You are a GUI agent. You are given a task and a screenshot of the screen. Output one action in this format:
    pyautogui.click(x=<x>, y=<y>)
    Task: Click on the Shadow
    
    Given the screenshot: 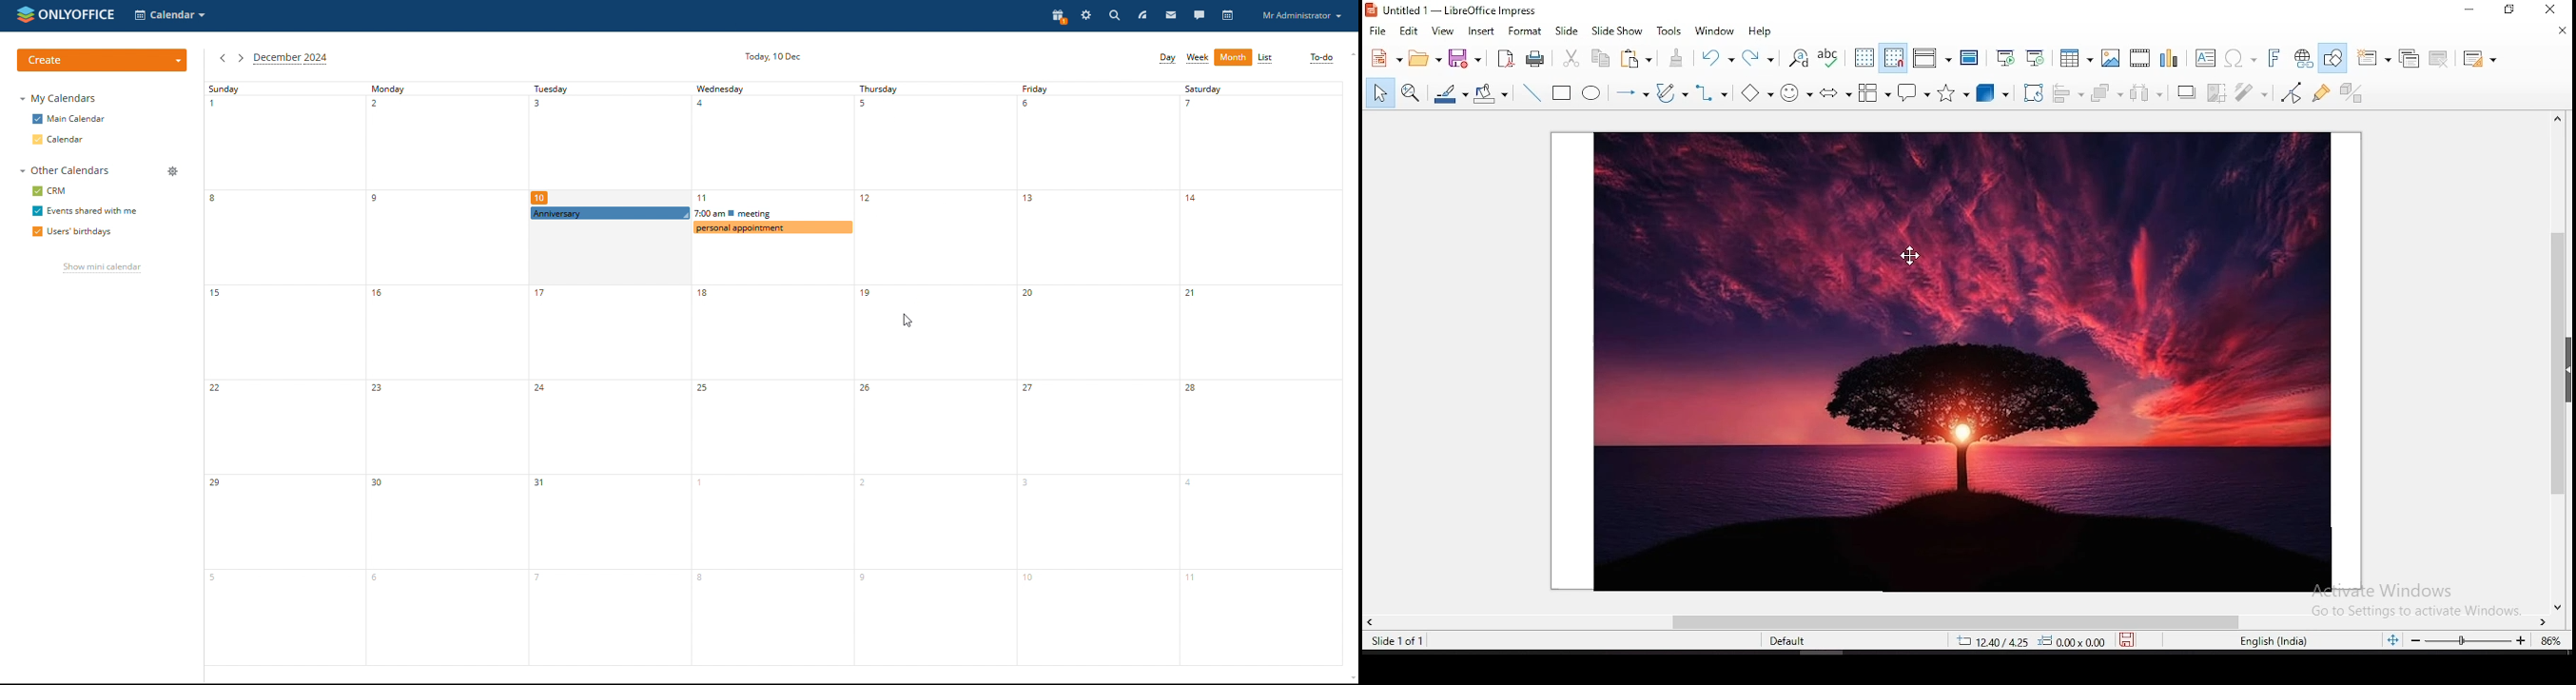 What is the action you would take?
    pyautogui.click(x=2186, y=93)
    